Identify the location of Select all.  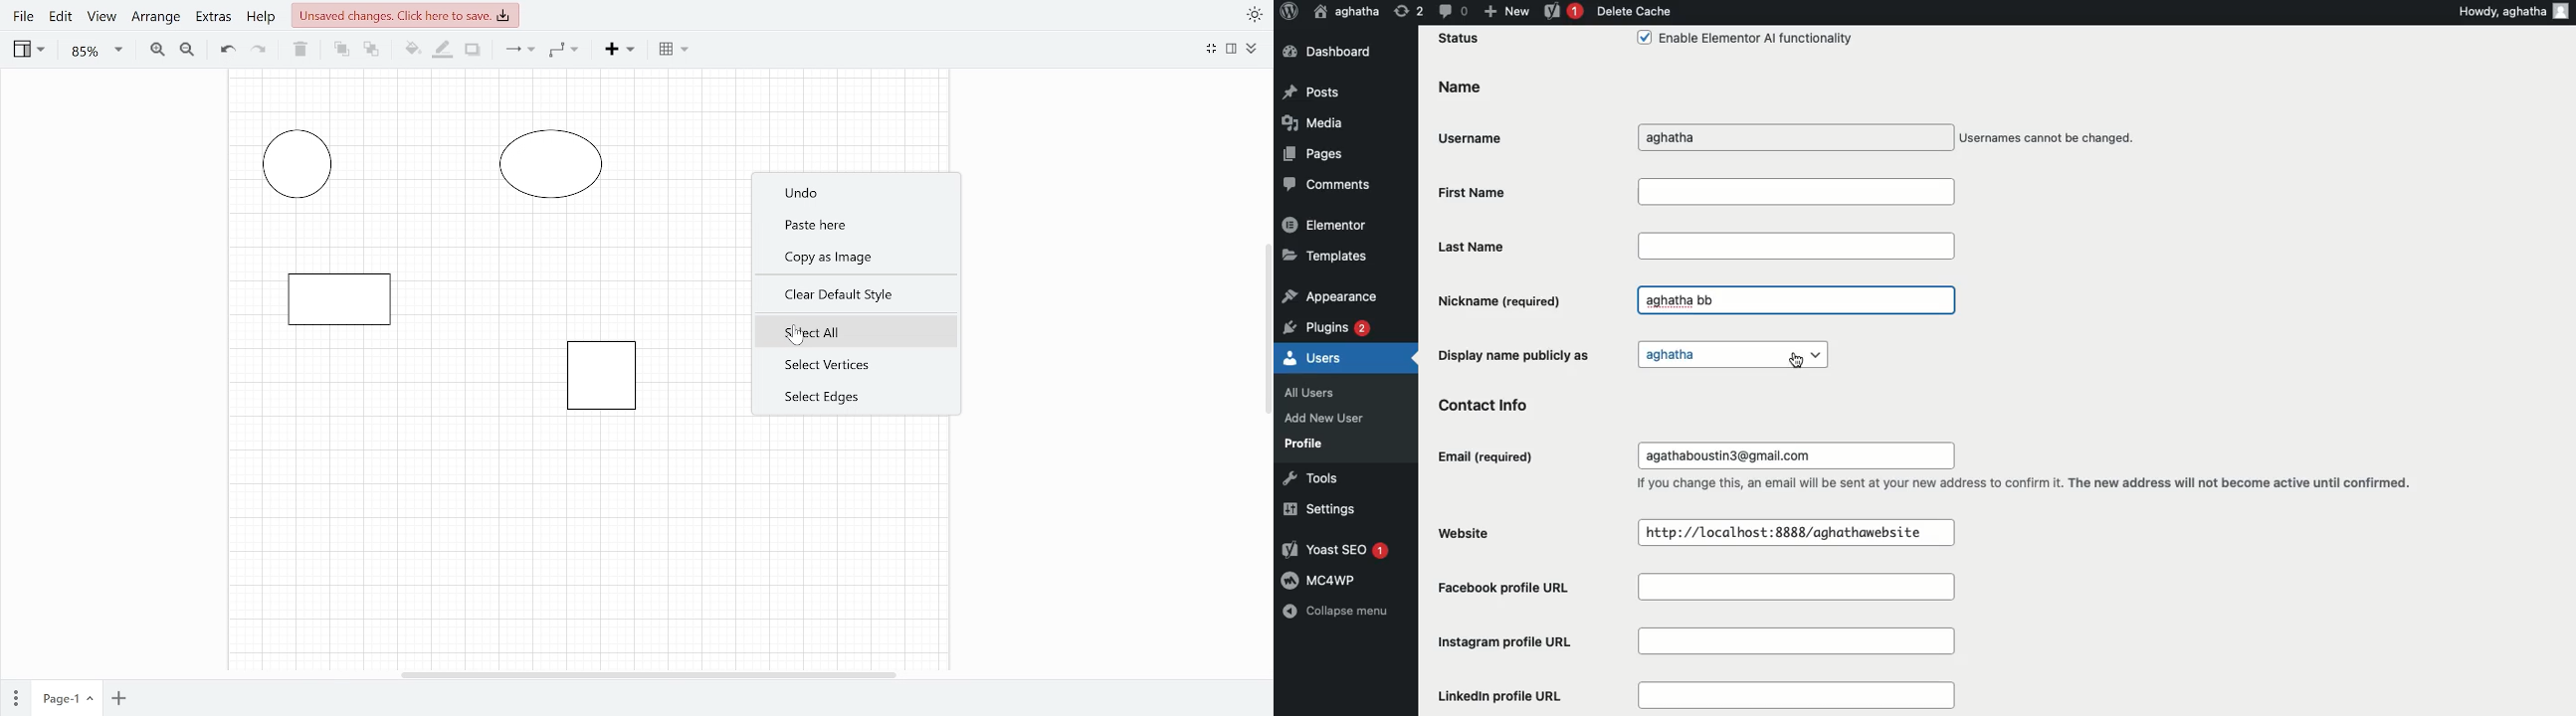
(856, 330).